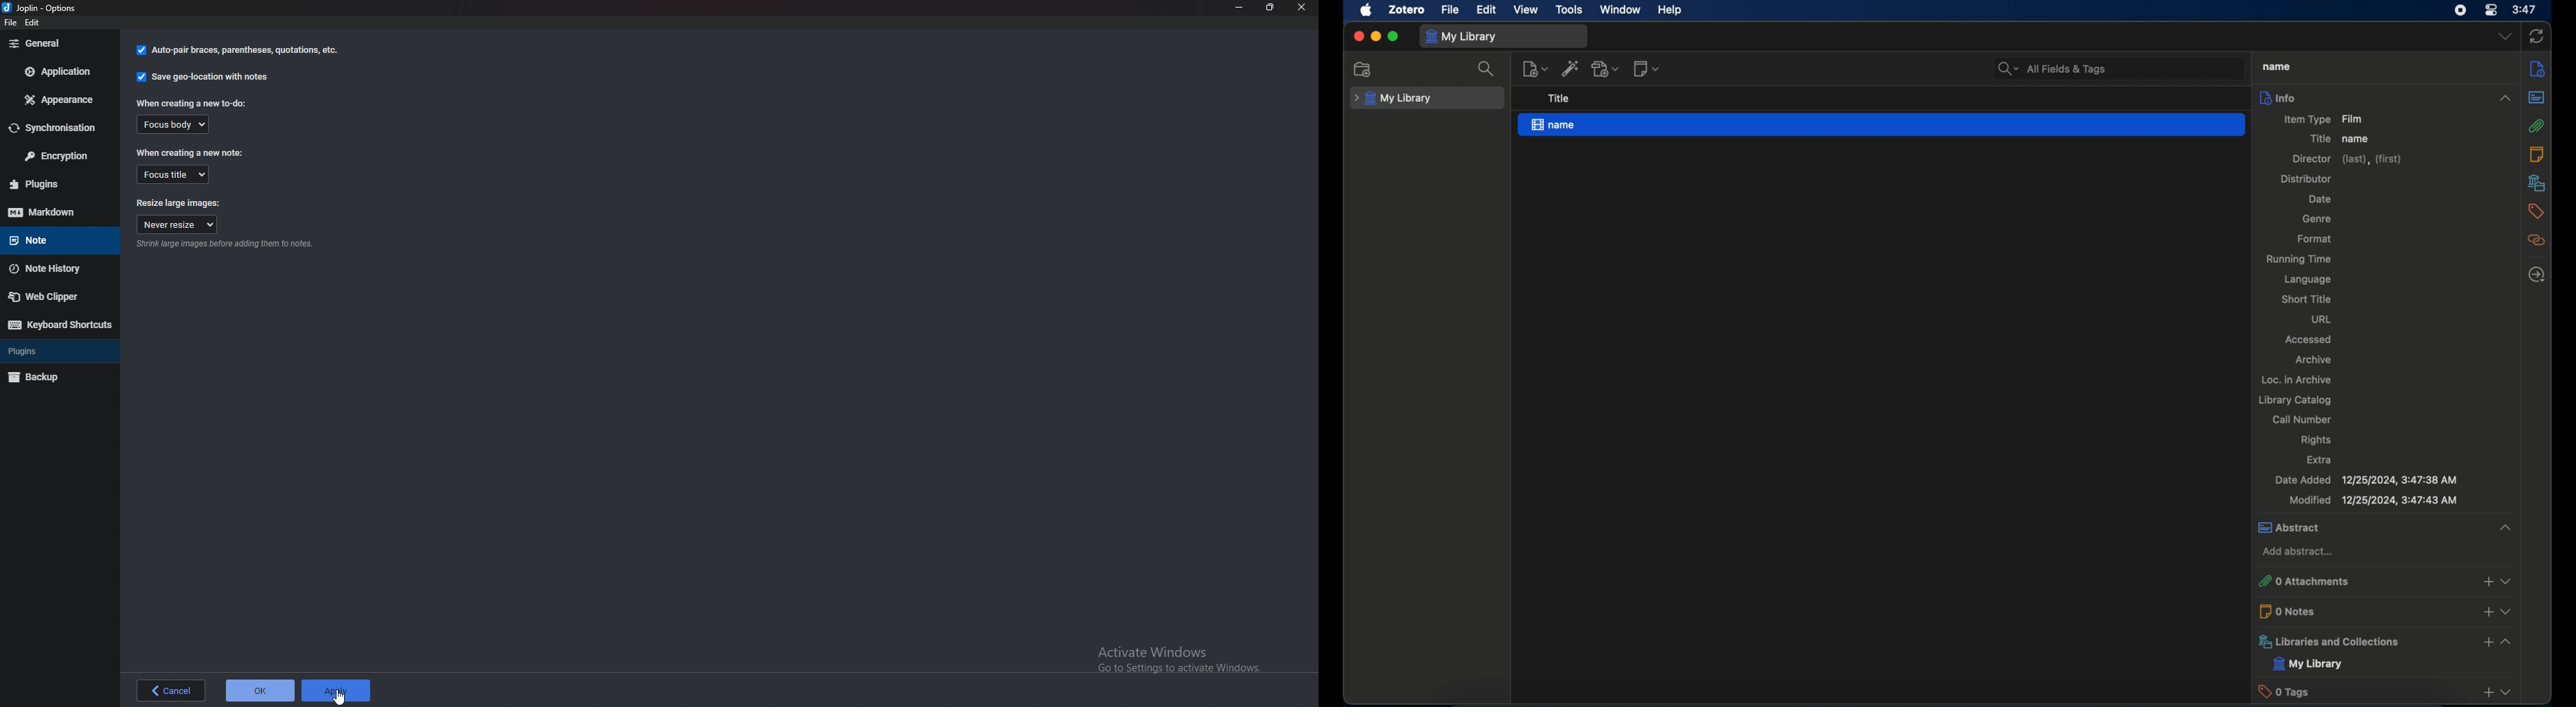 The image size is (2576, 728). What do you see at coordinates (1408, 10) in the screenshot?
I see `zotero` at bounding box center [1408, 10].